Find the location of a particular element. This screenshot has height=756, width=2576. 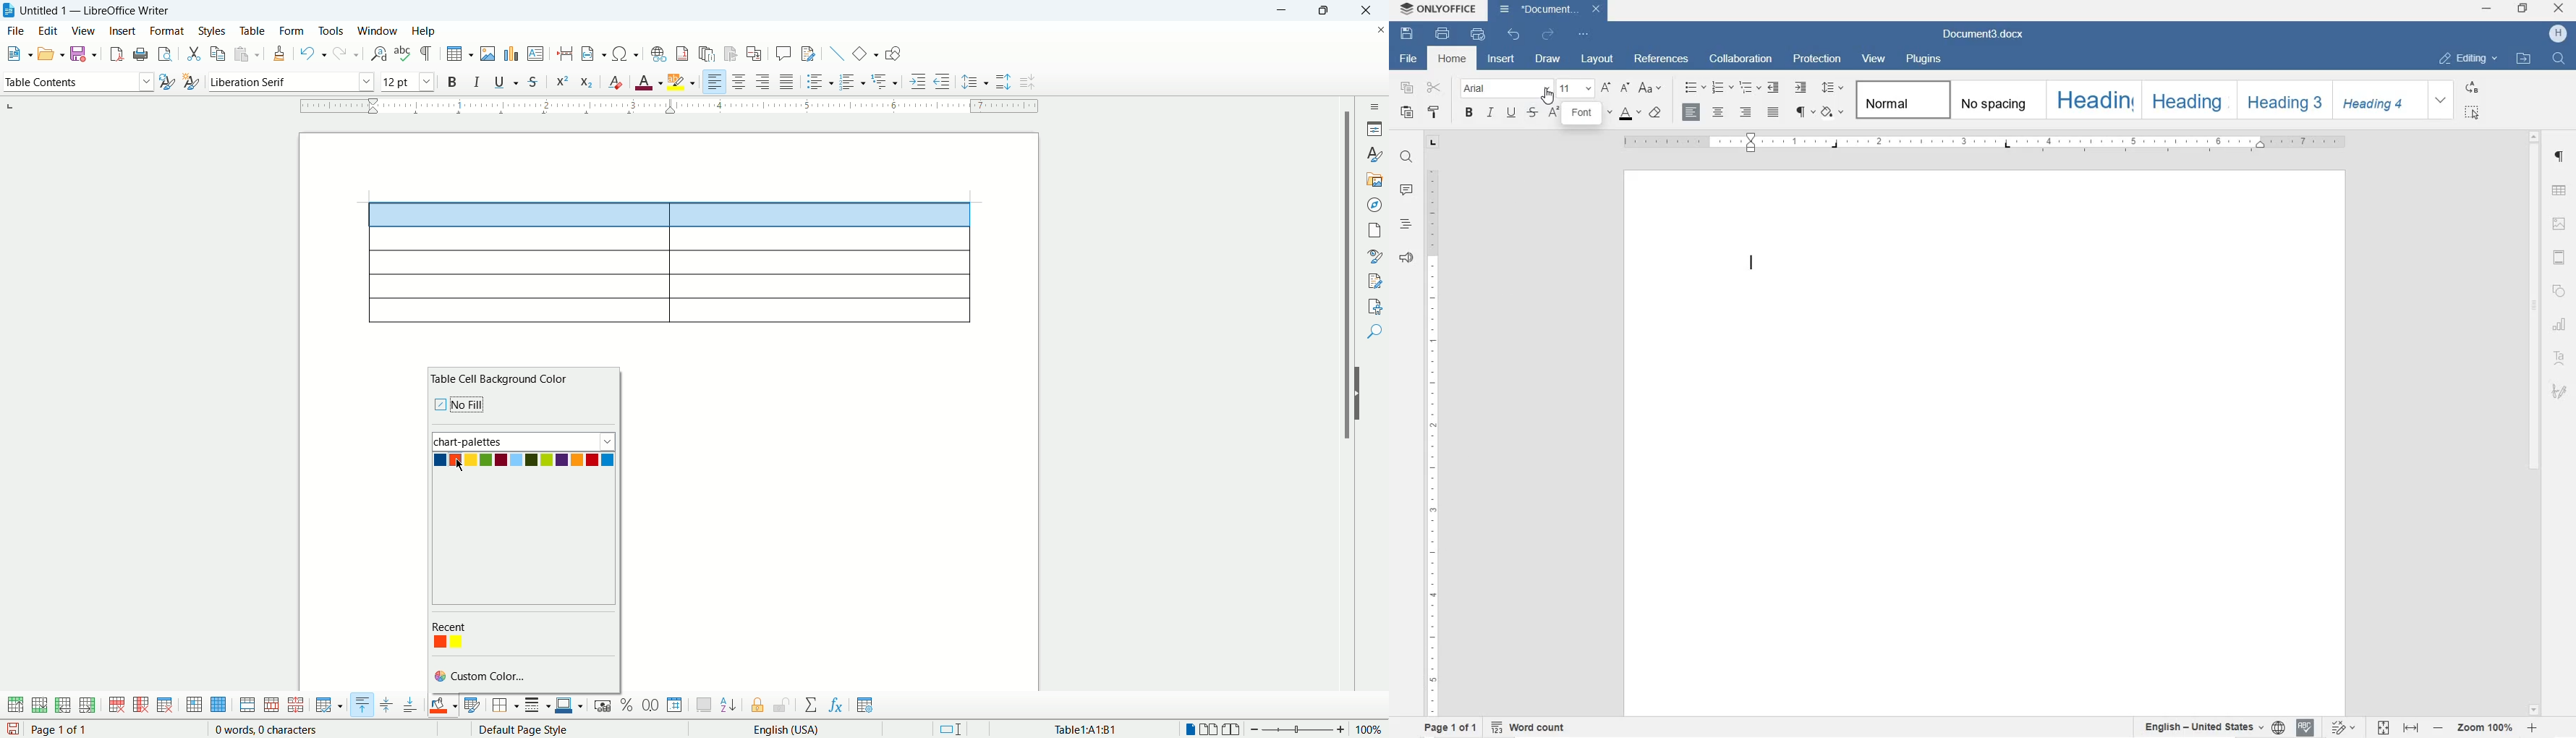

minimize is located at coordinates (1285, 11).